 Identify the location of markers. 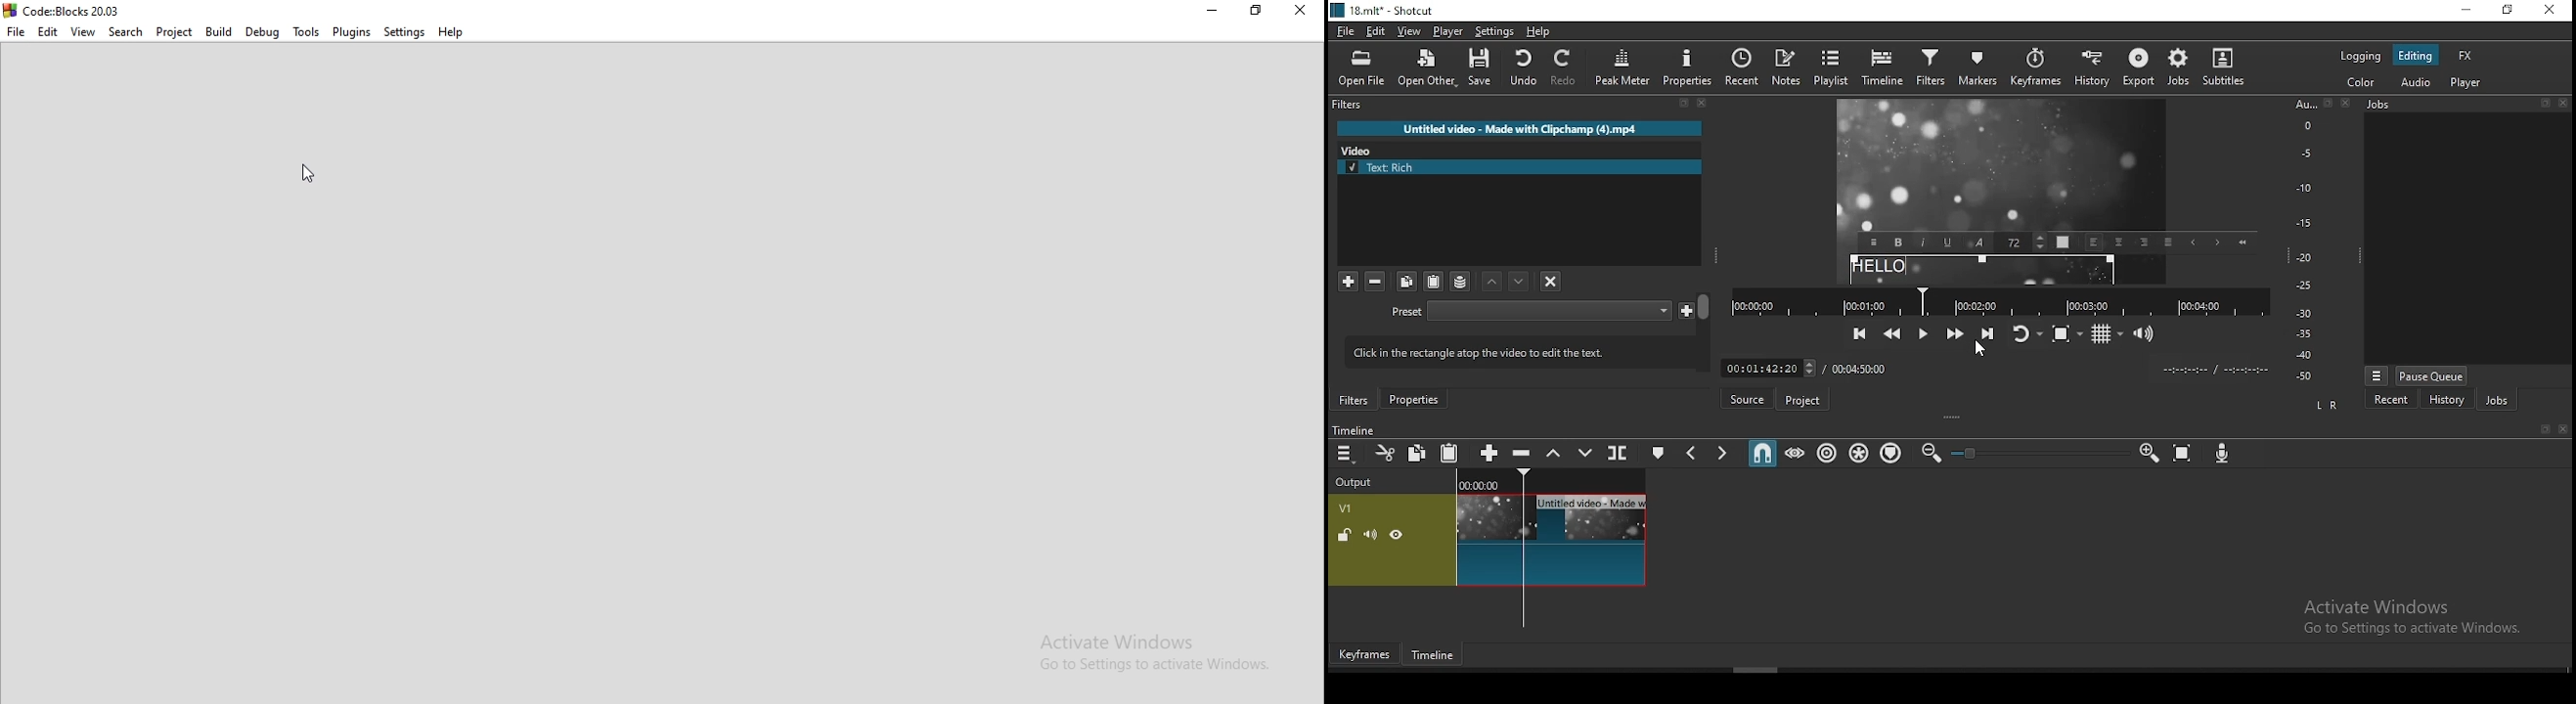
(1975, 72).